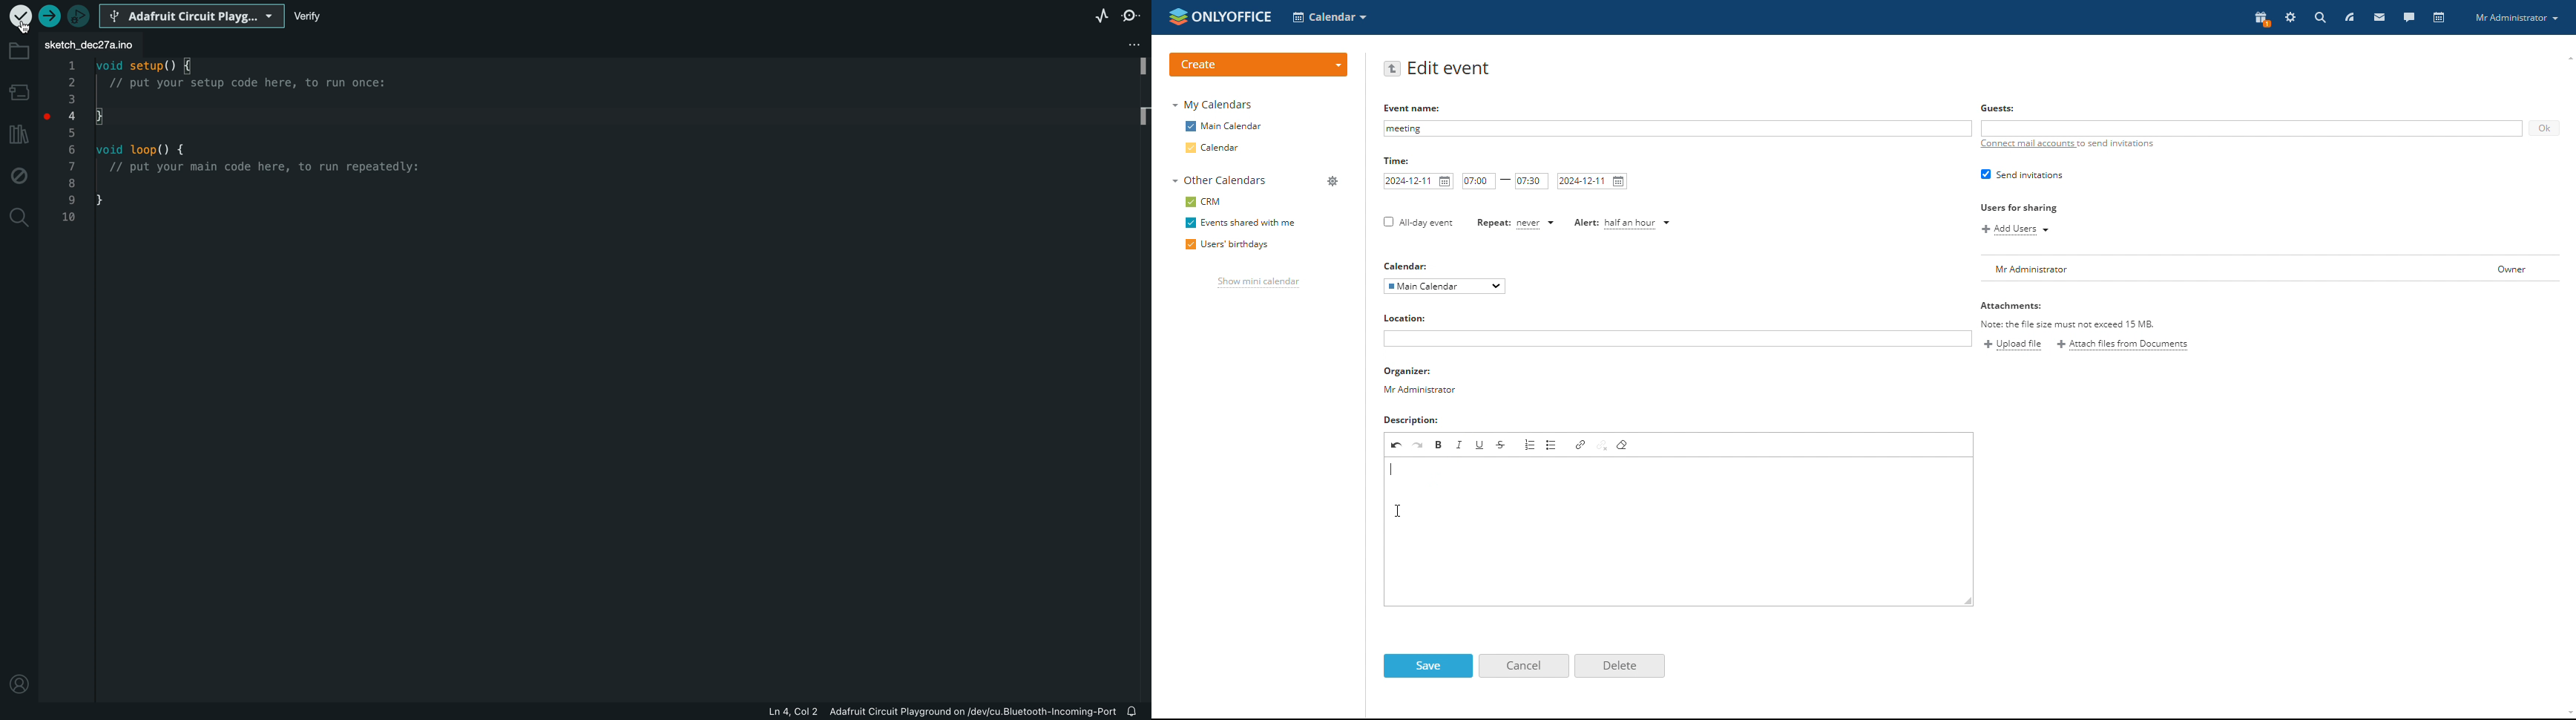  I want to click on end date, so click(1591, 181).